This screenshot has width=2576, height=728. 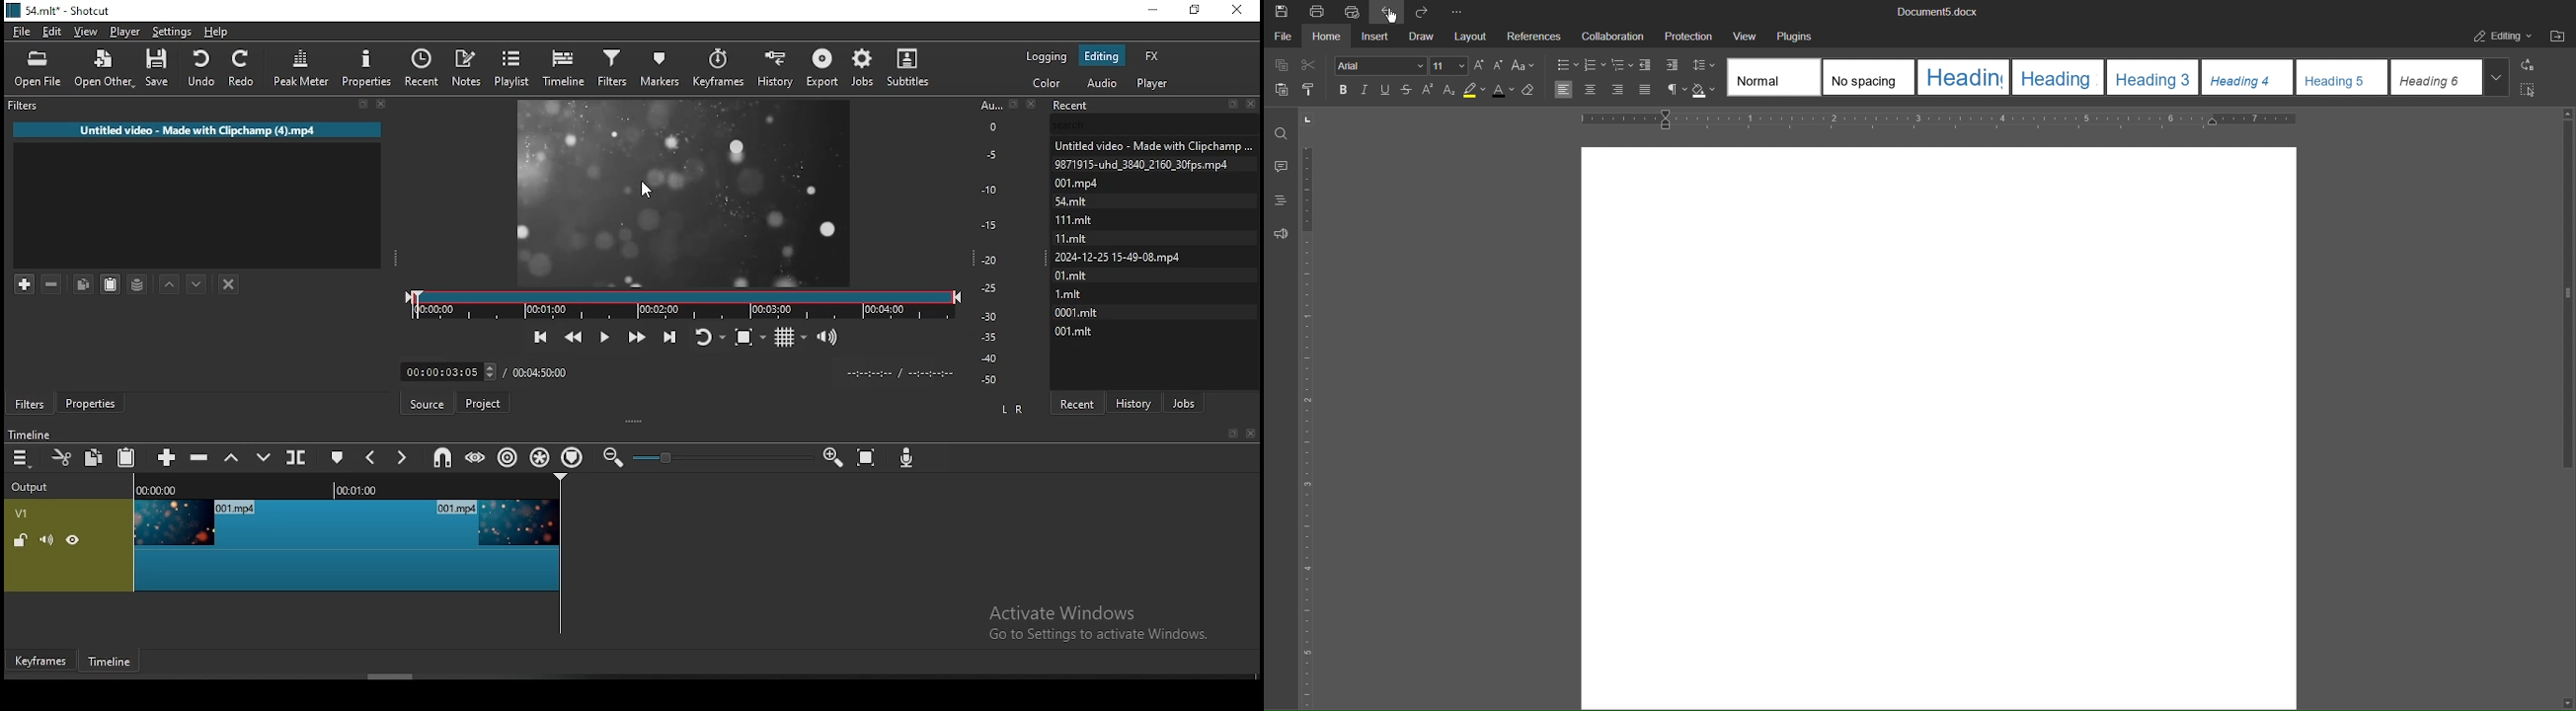 What do you see at coordinates (1703, 65) in the screenshot?
I see `Line Spacing` at bounding box center [1703, 65].